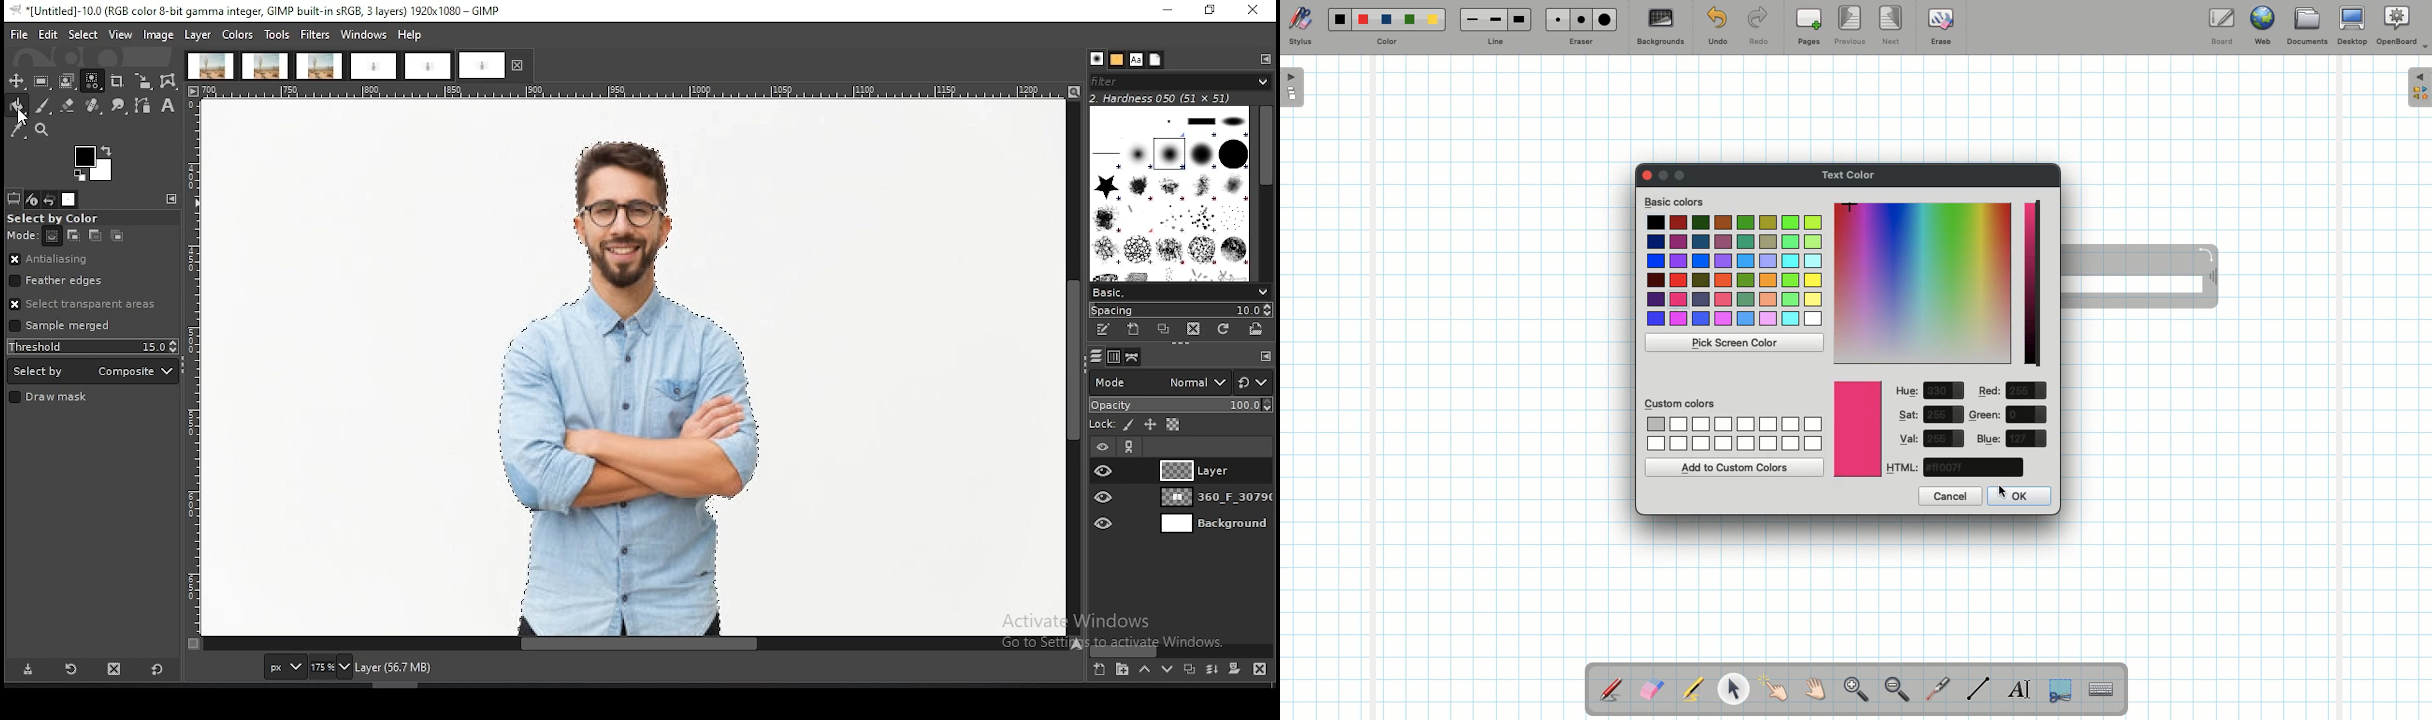 This screenshot has height=728, width=2436. I want to click on add to the current selection, so click(71, 236).